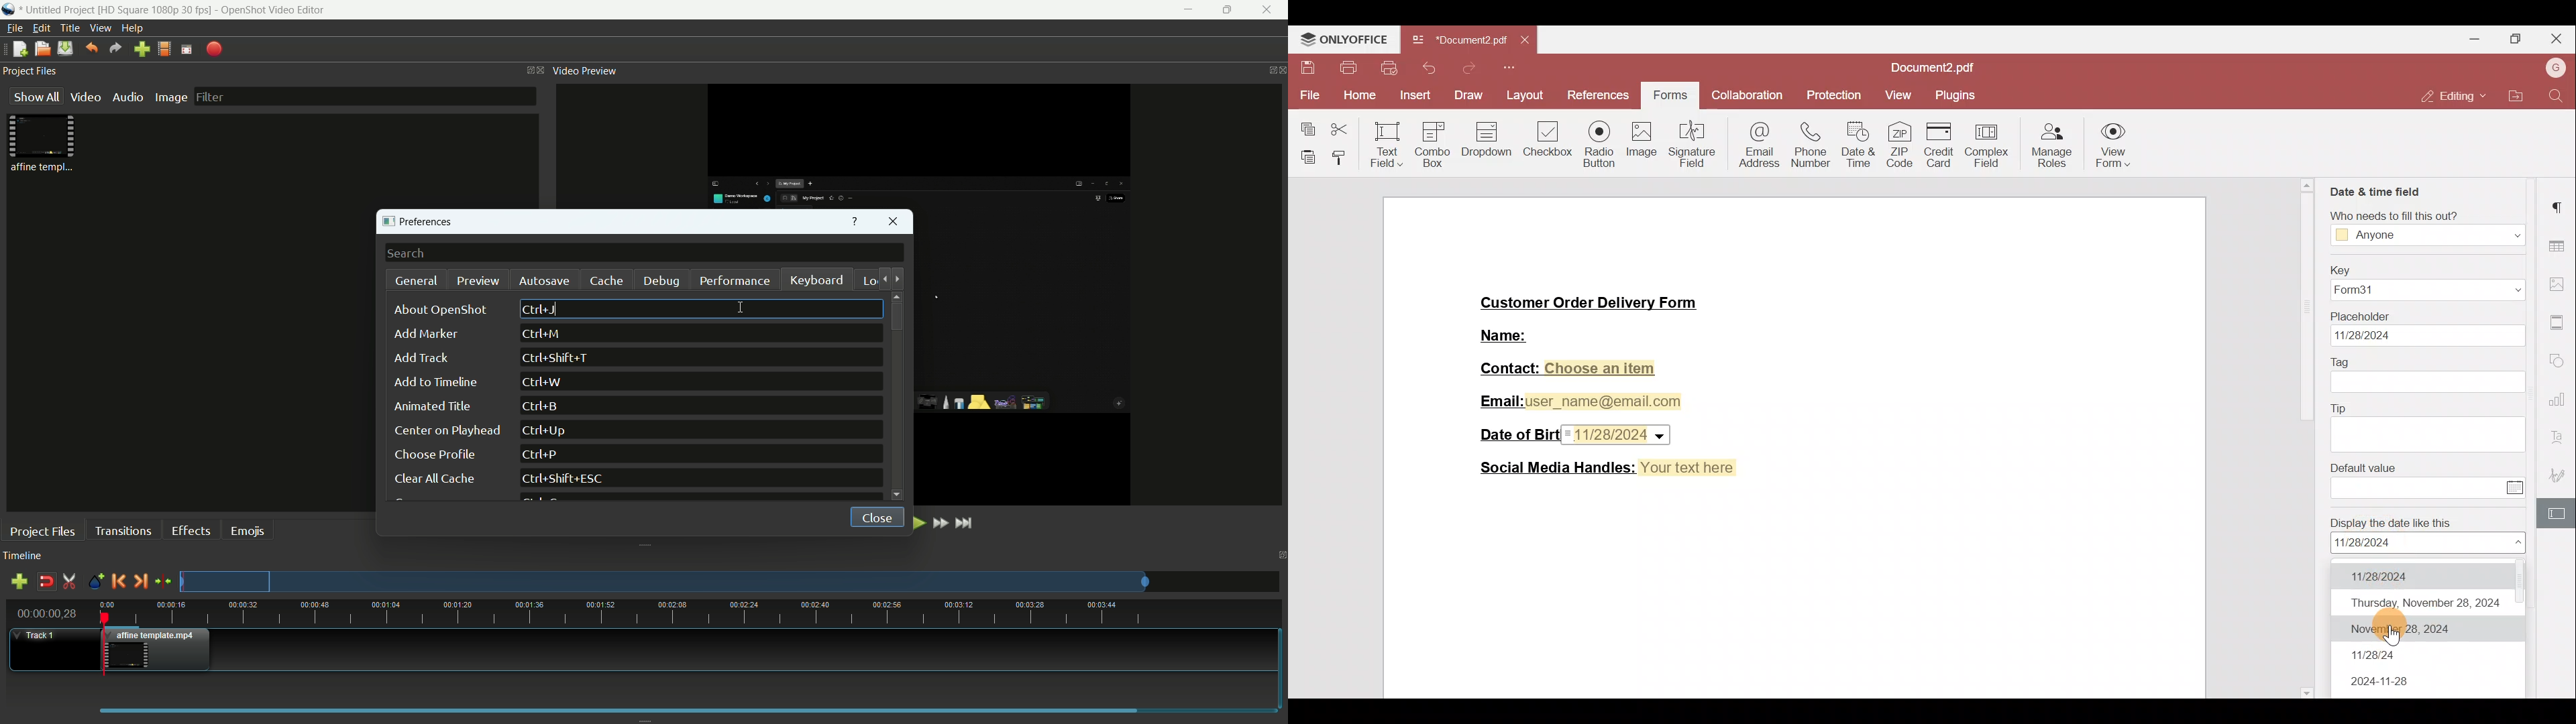 This screenshot has width=2576, height=728. Describe the element at coordinates (2342, 363) in the screenshot. I see `Tag` at that location.